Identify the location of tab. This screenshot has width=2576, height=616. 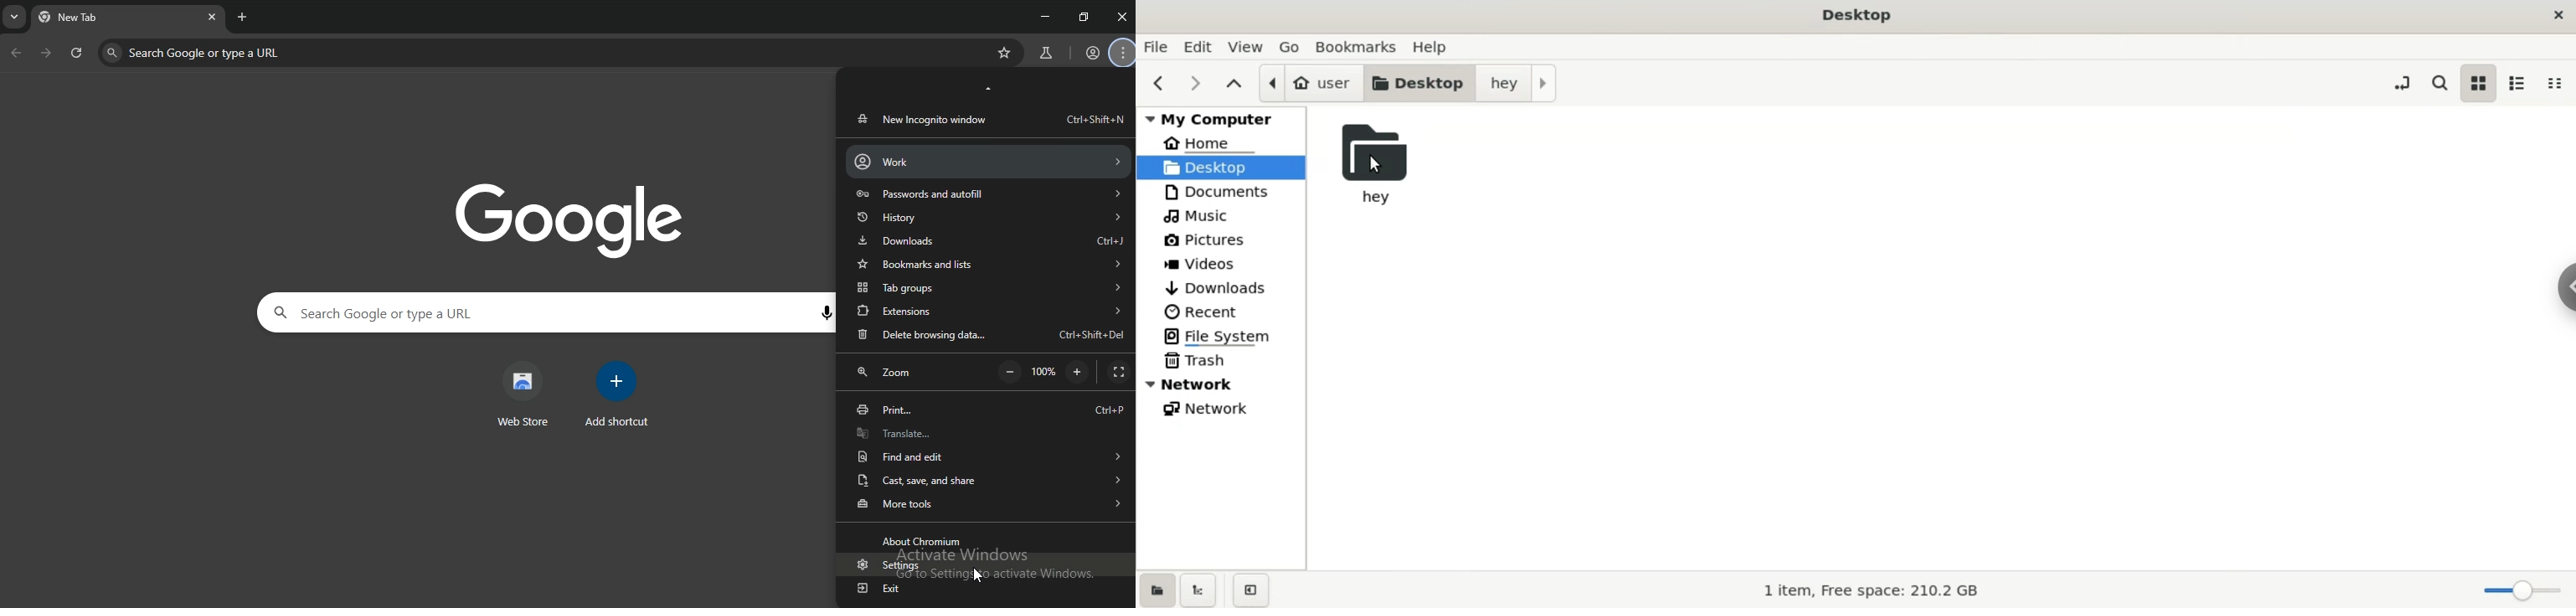
(95, 19).